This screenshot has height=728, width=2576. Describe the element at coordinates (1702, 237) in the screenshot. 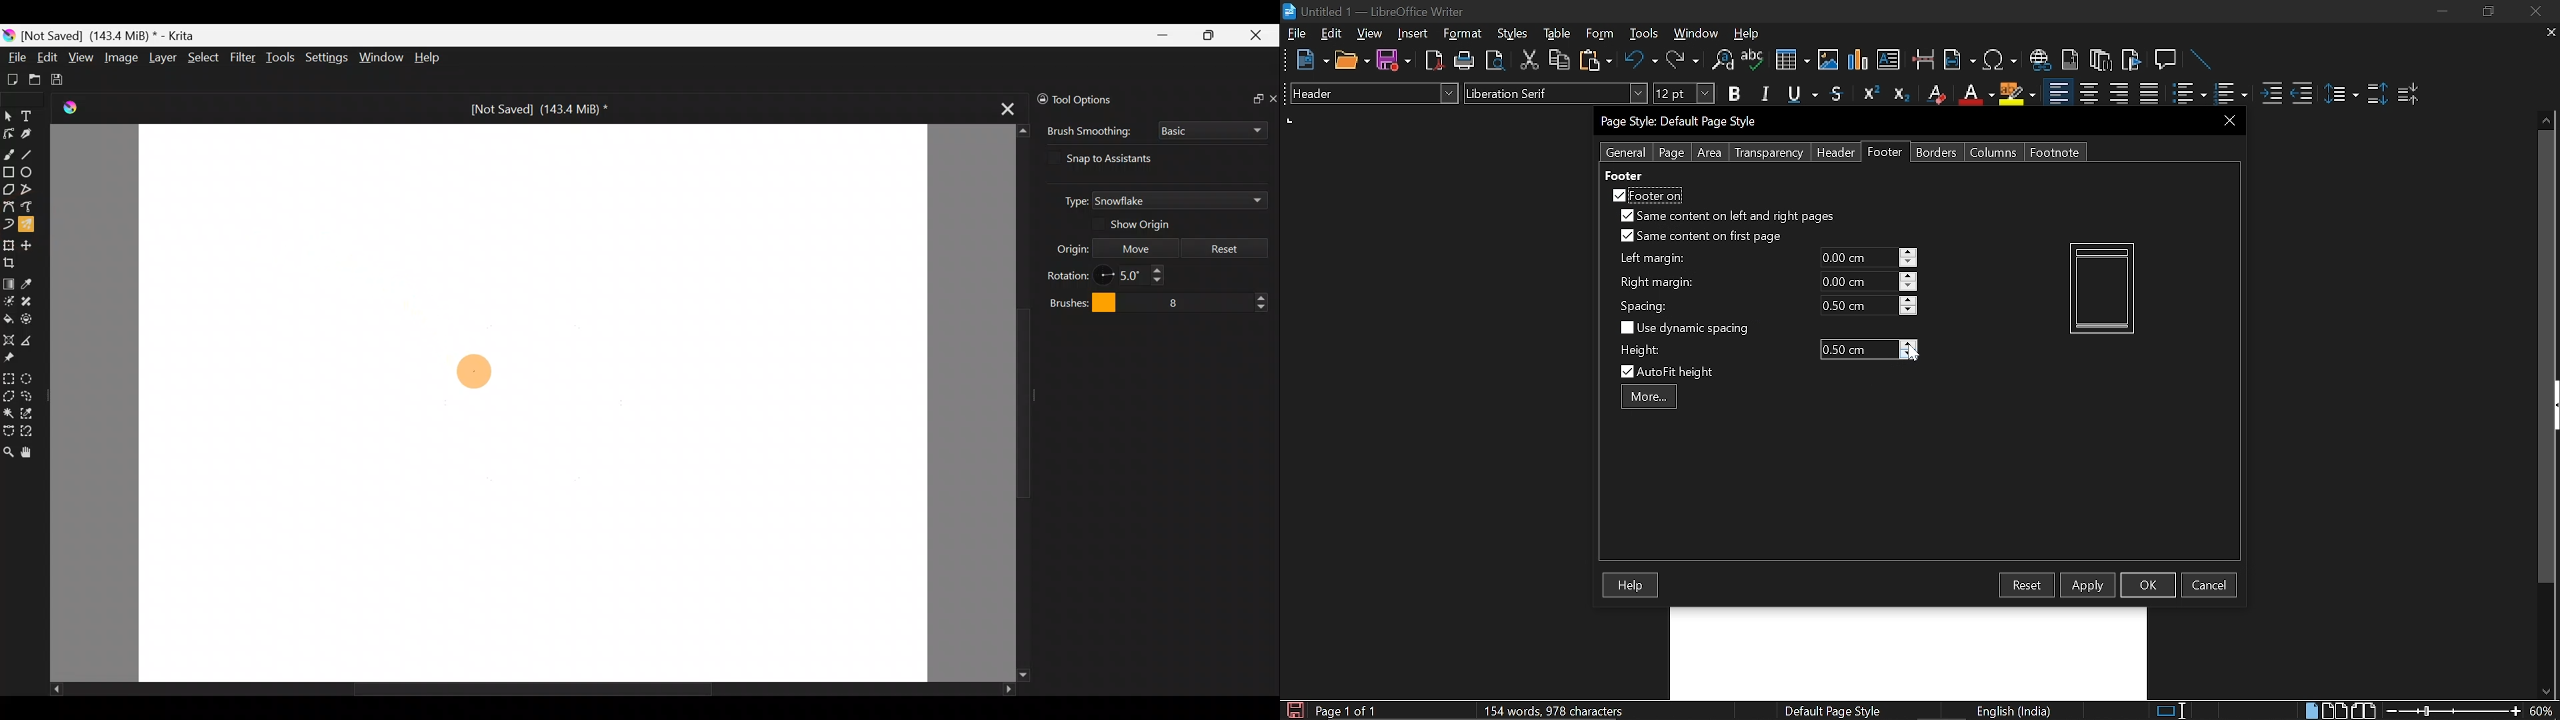

I see `Same content on first page` at that location.